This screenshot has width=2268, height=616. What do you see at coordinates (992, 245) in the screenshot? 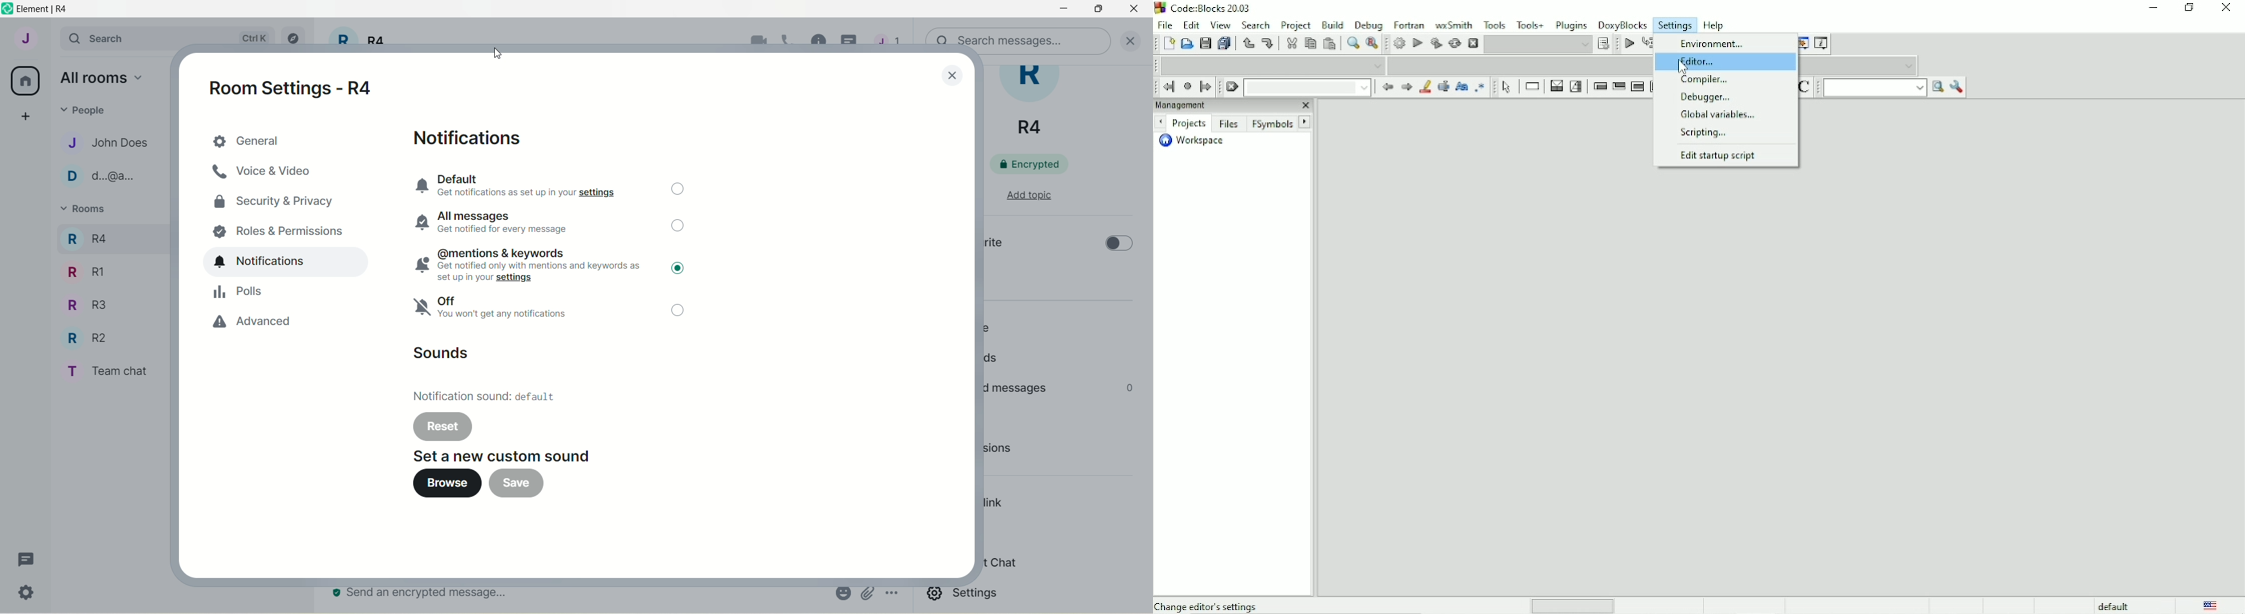
I see `favourite` at bounding box center [992, 245].